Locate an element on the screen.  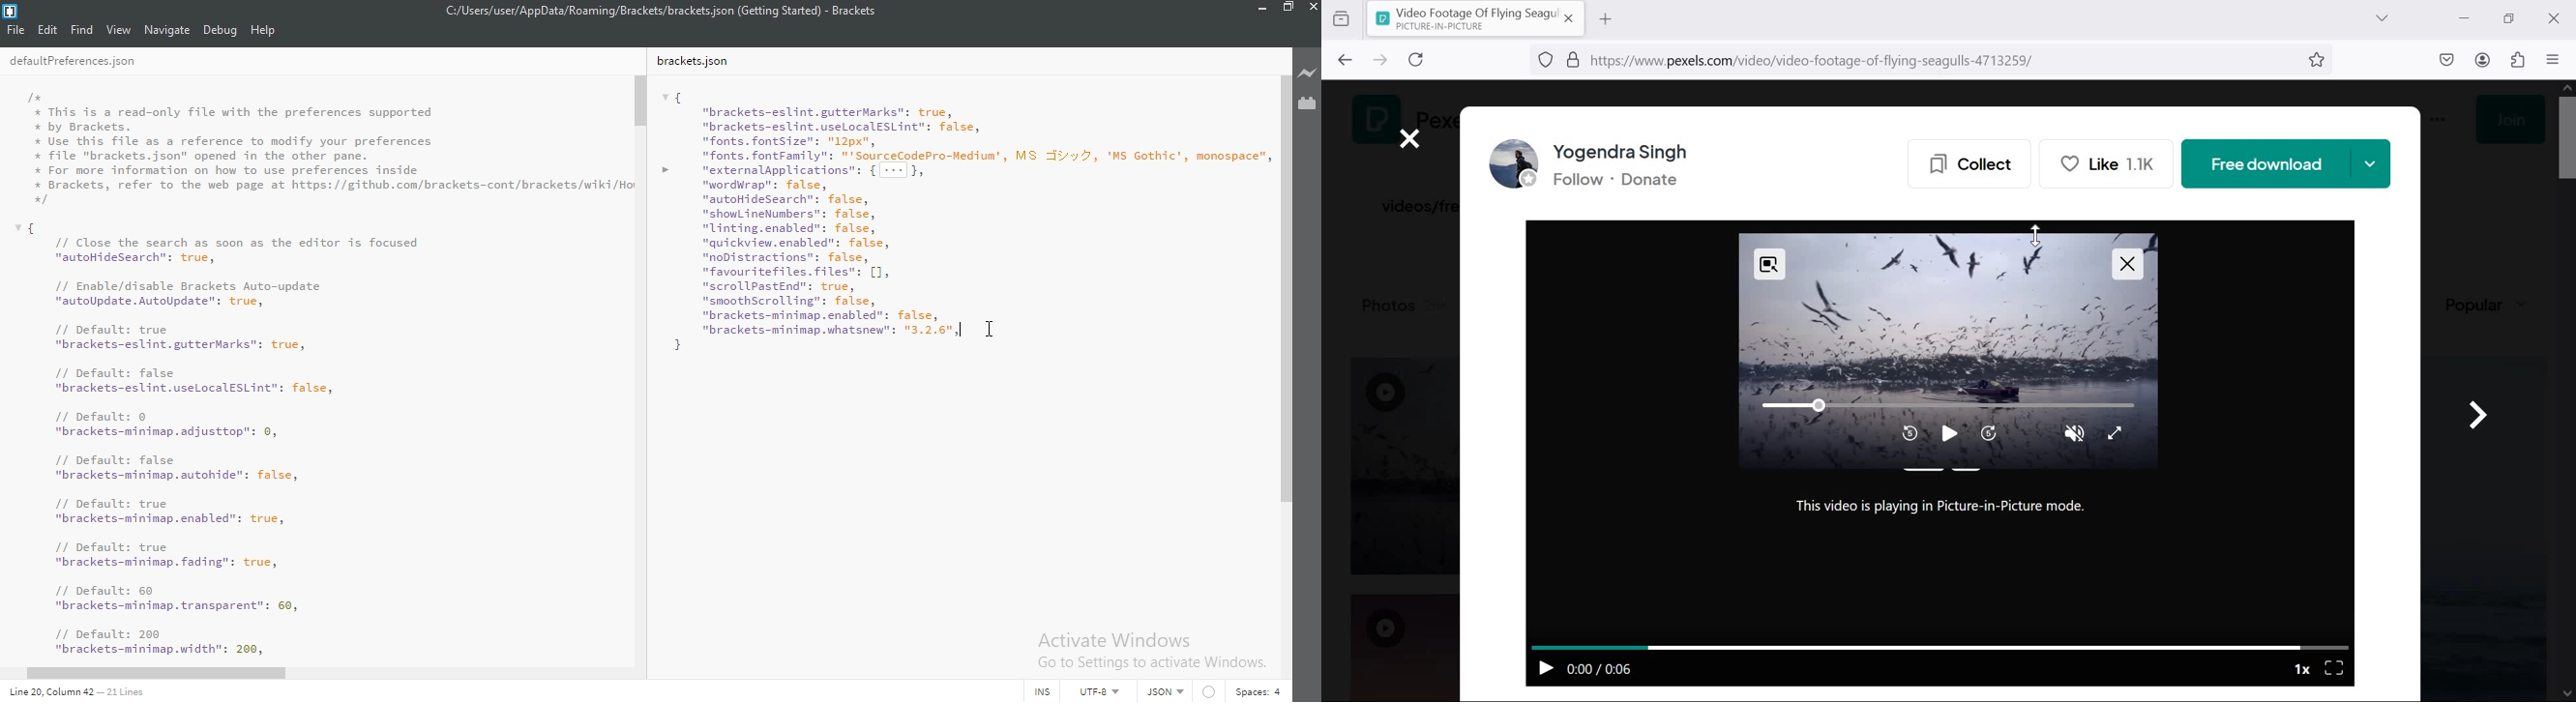
0:00 / 0:06 is located at coordinates (1603, 668).